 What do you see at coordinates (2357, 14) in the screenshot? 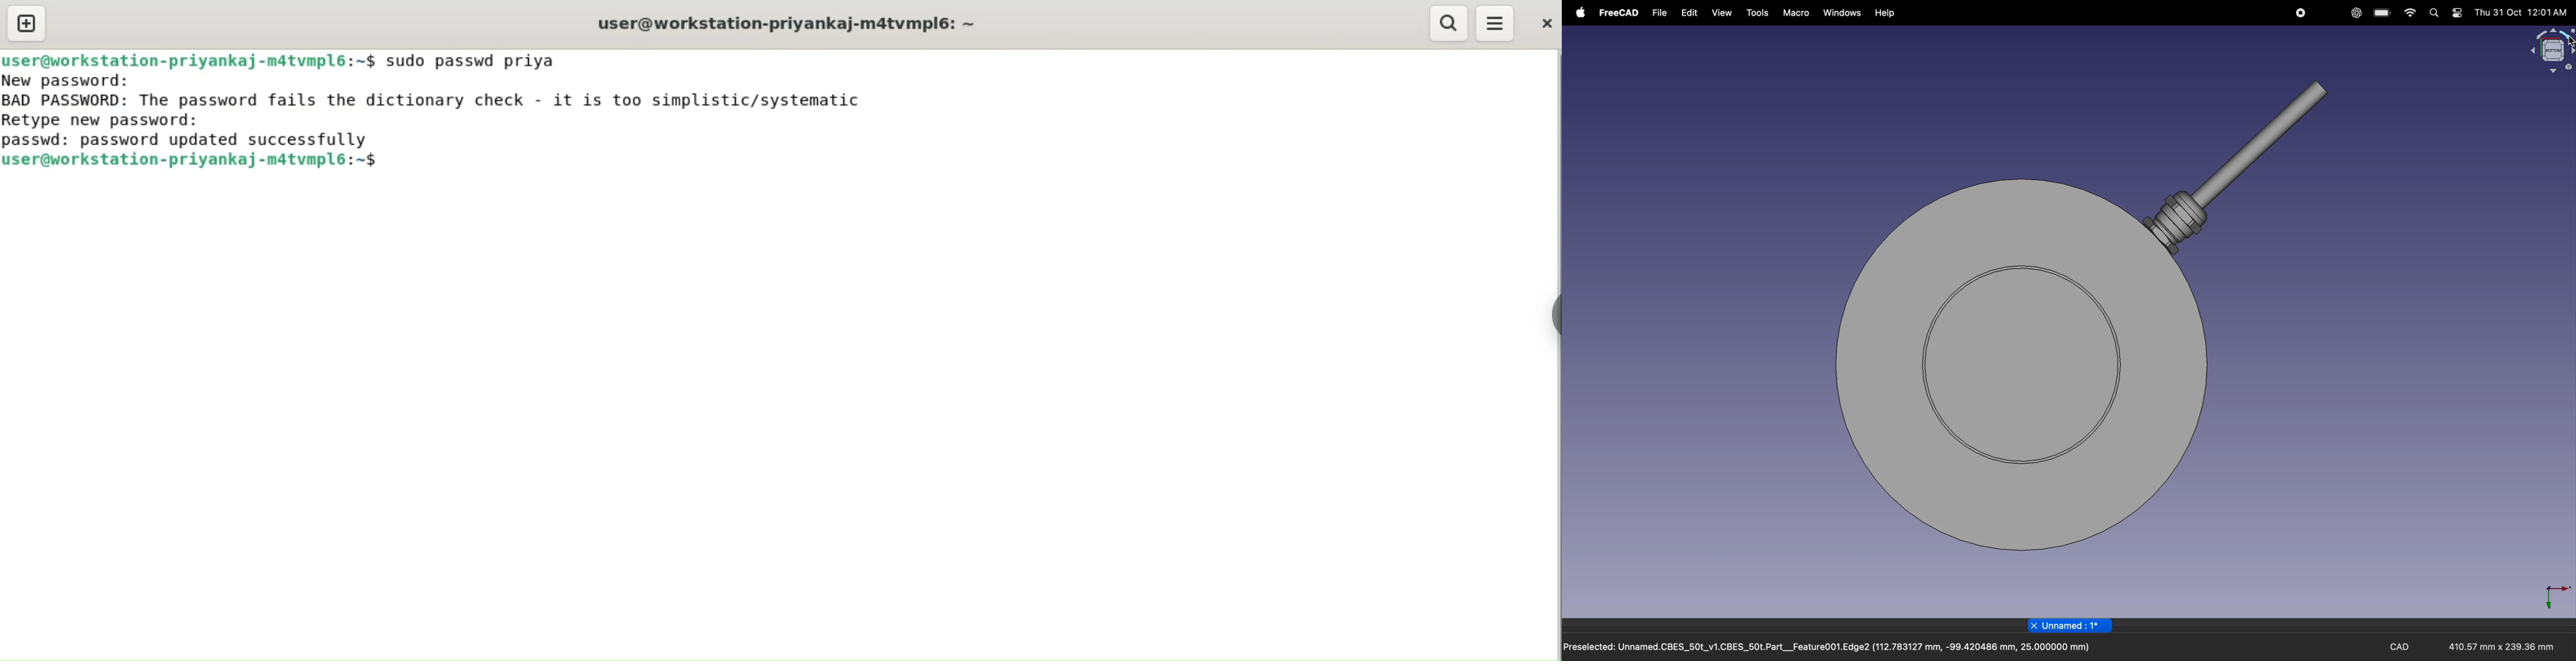
I see `chatgpt` at bounding box center [2357, 14].